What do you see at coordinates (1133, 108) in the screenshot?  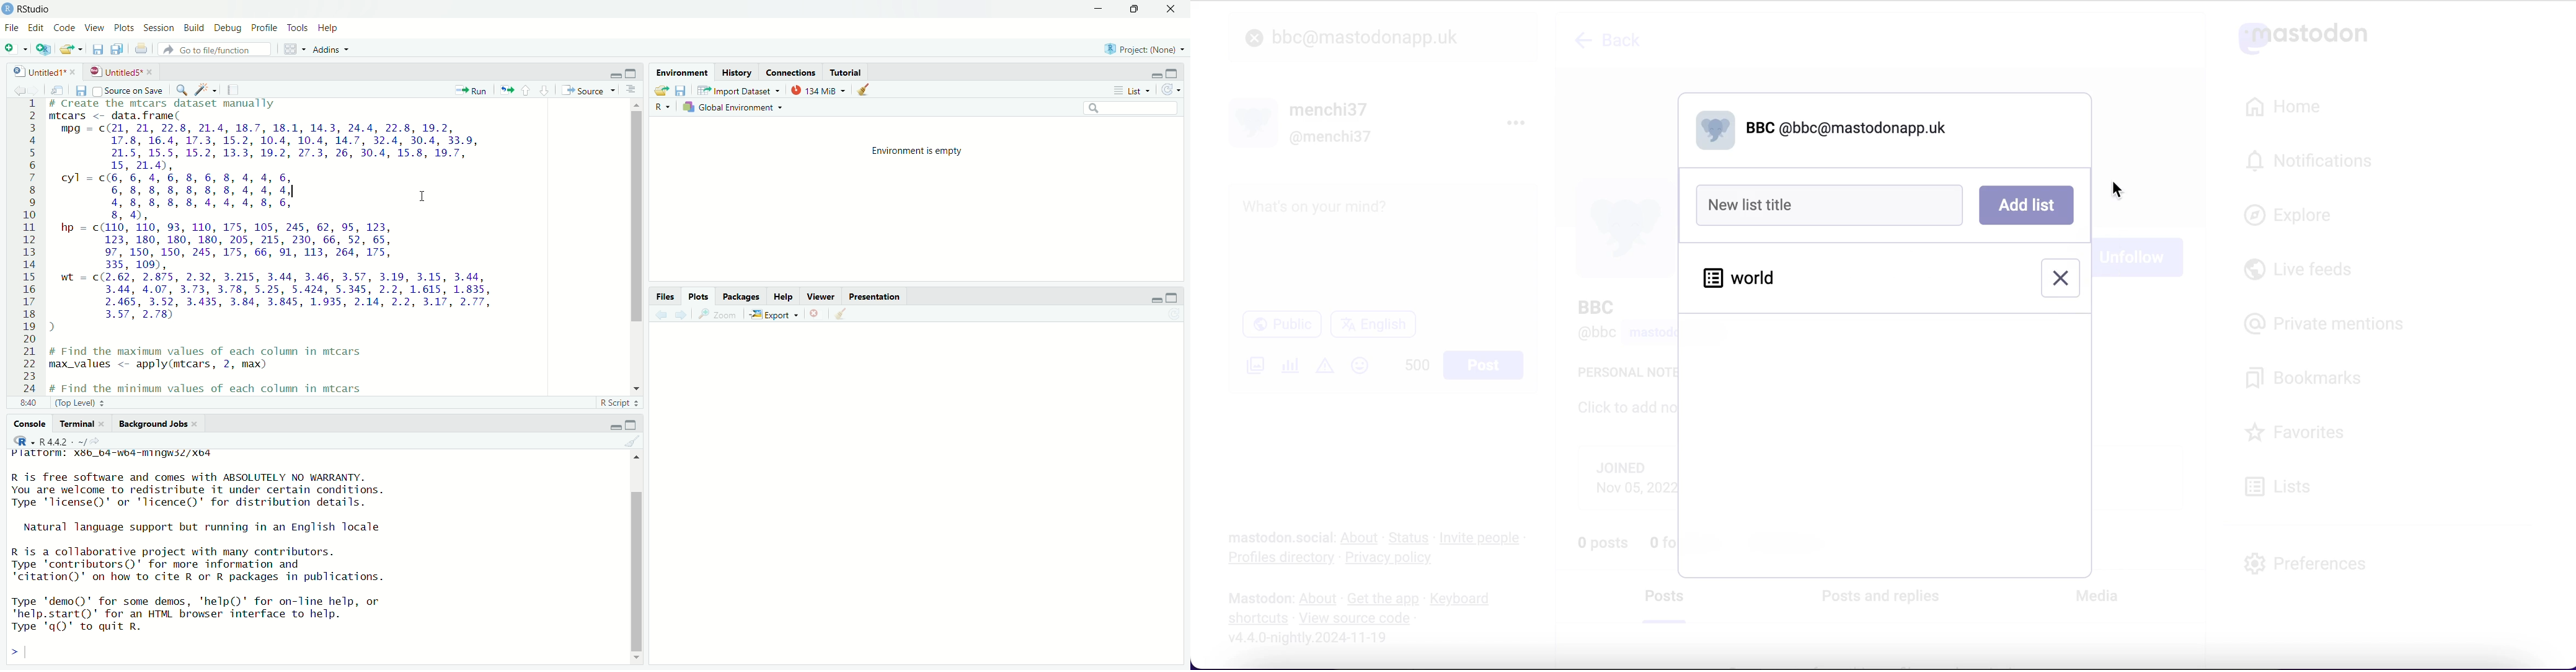 I see `search` at bounding box center [1133, 108].